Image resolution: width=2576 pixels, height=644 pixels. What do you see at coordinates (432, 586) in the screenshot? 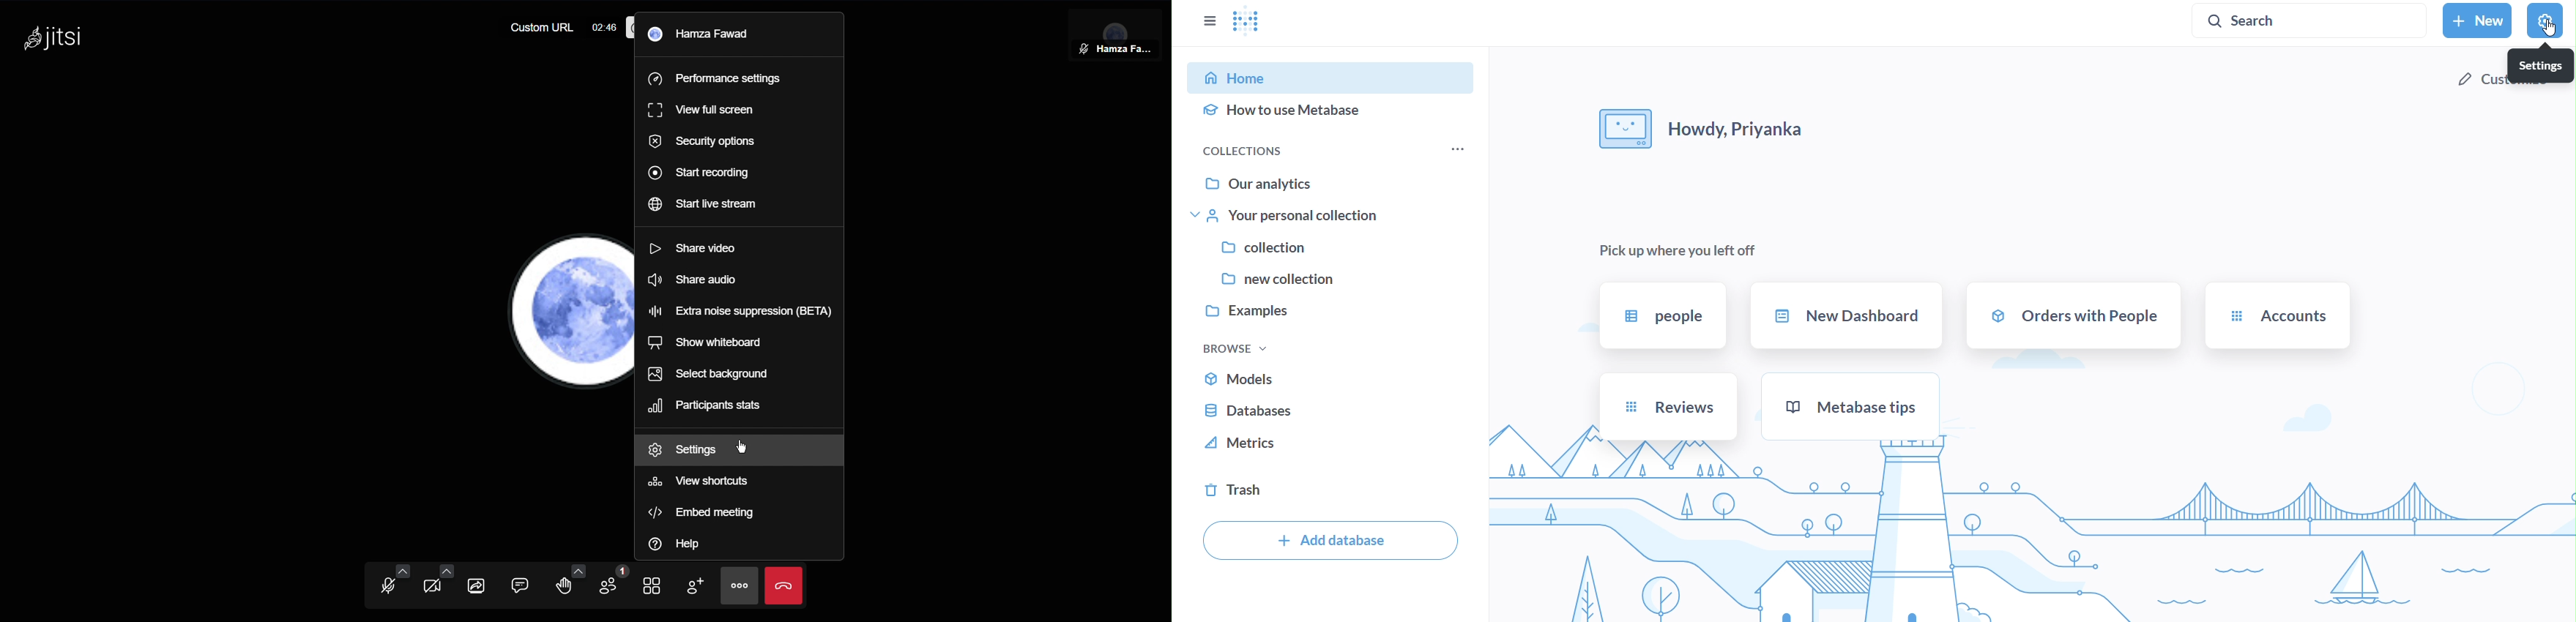
I see `Video` at bounding box center [432, 586].